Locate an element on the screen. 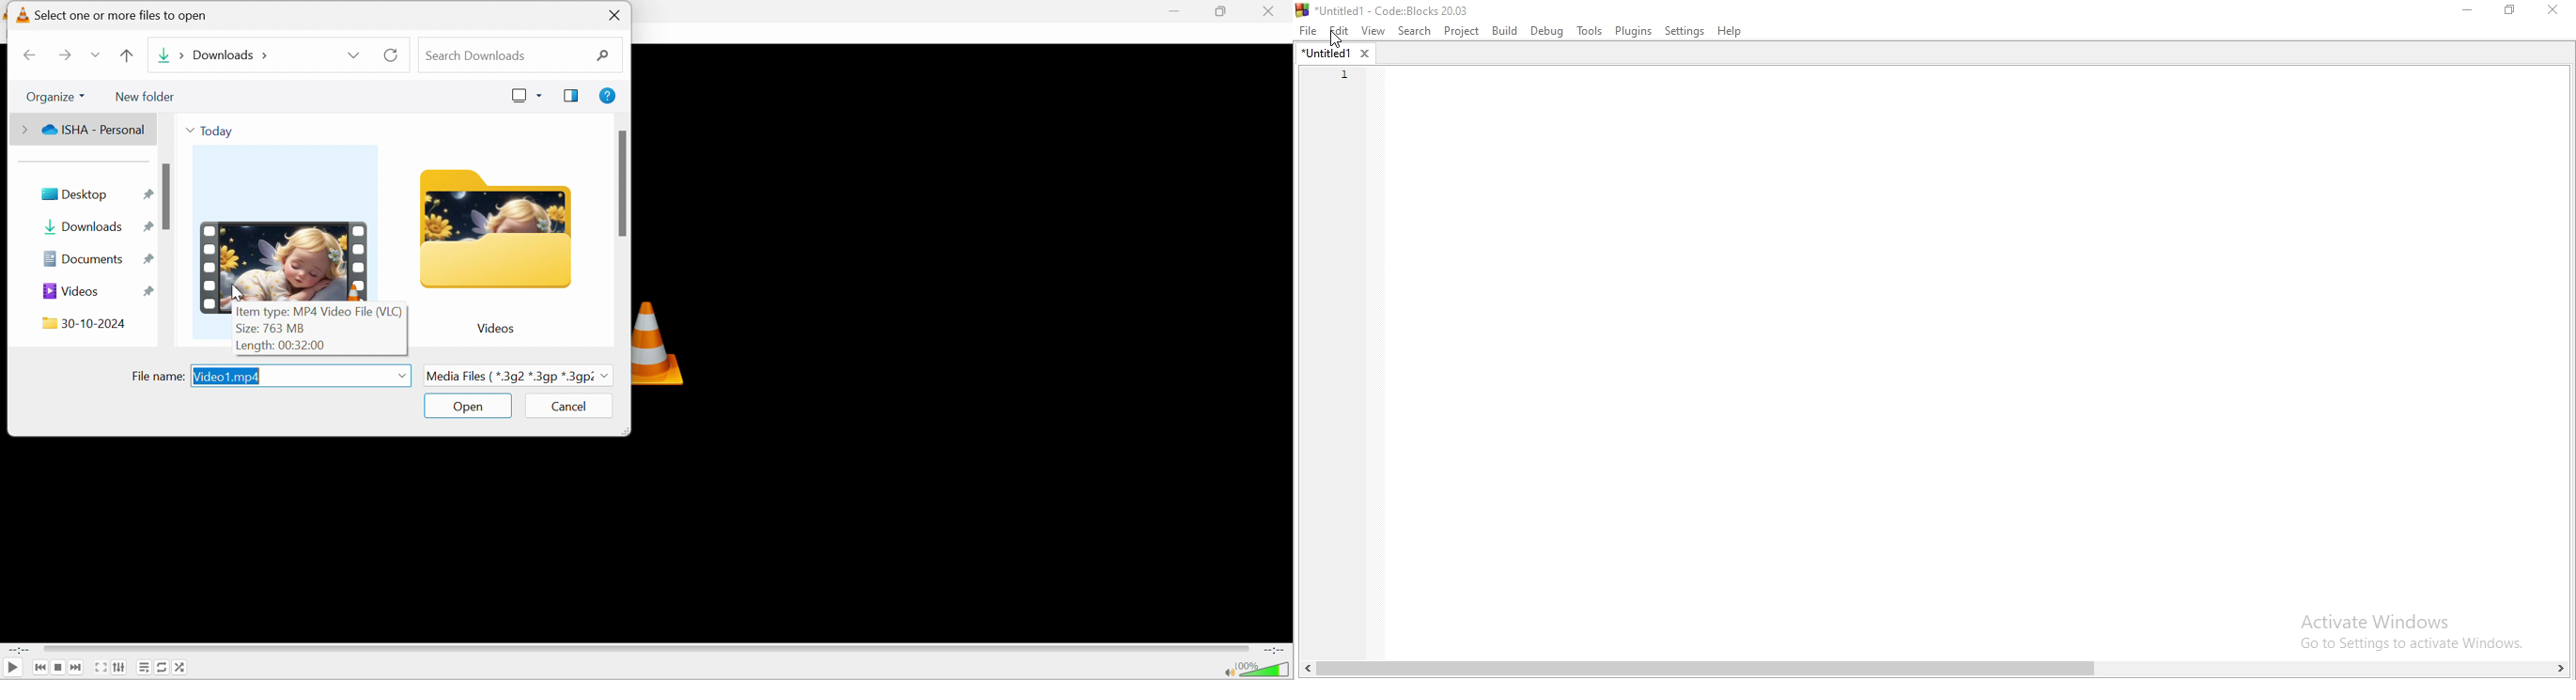 The width and height of the screenshot is (2576, 700). scroll bar is located at coordinates (1934, 669).